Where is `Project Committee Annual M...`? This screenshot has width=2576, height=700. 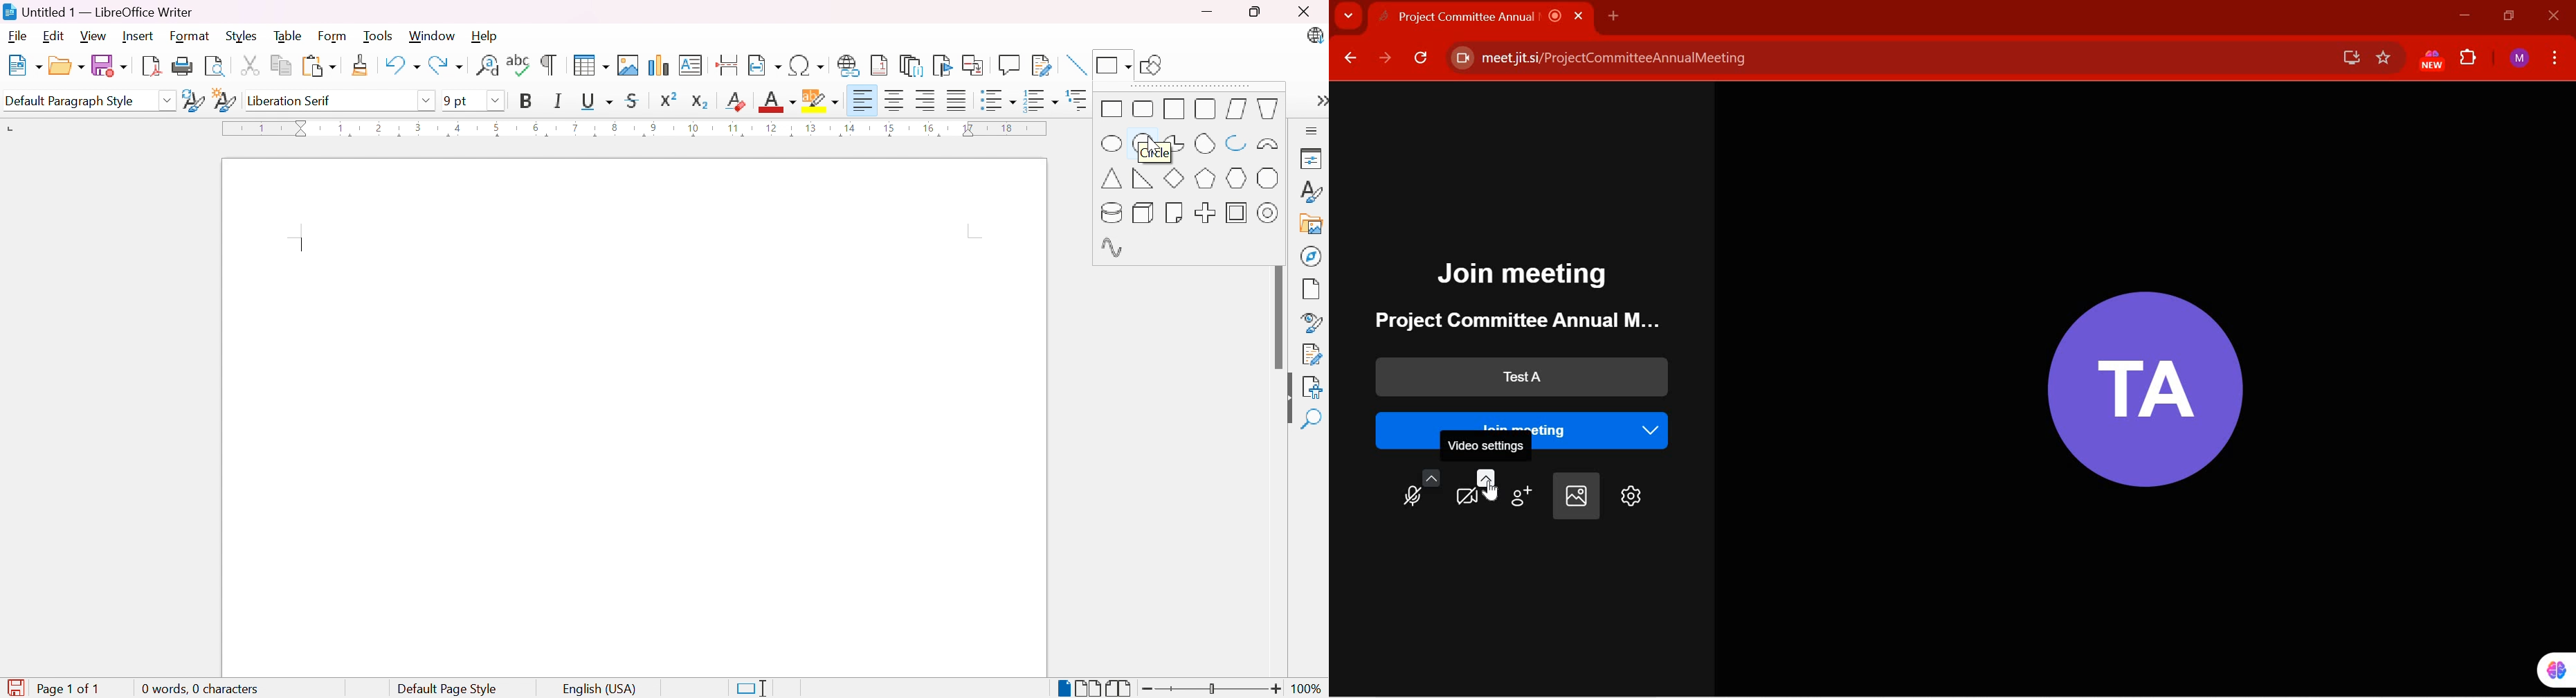 Project Committee Annual M... is located at coordinates (1507, 320).